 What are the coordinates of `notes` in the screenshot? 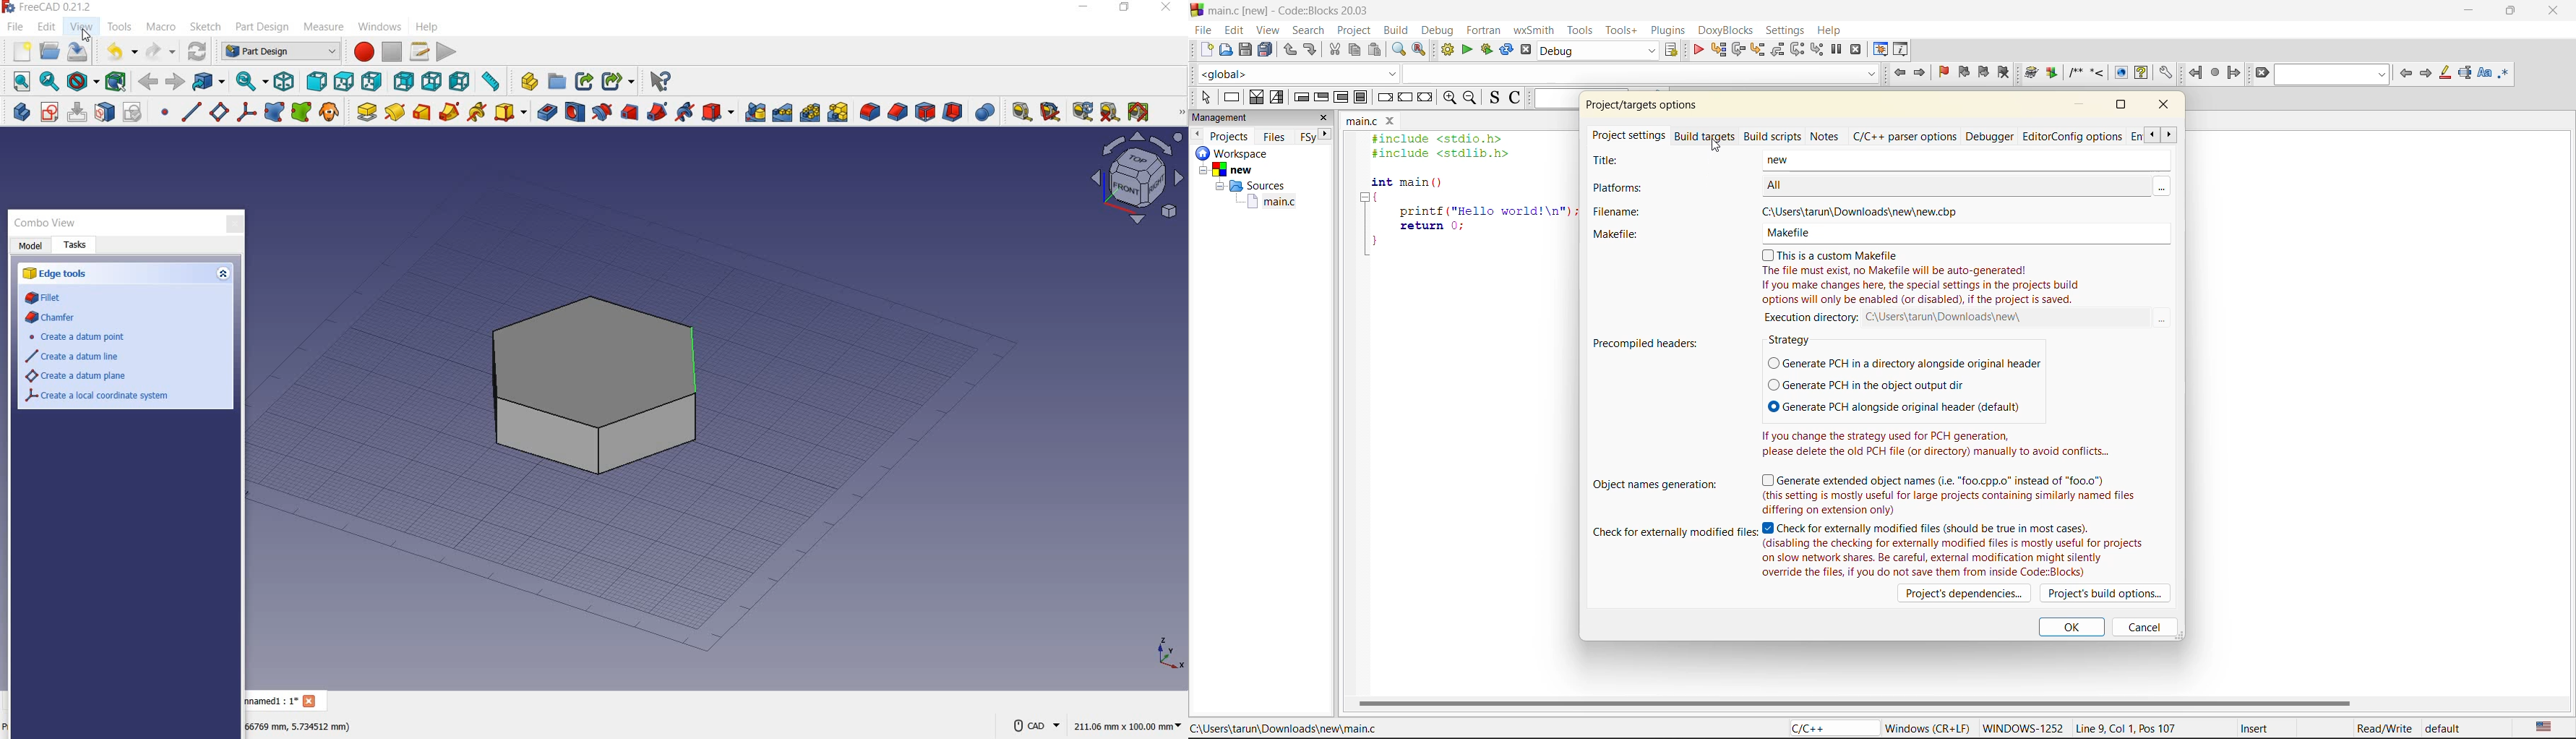 It's located at (1826, 134).